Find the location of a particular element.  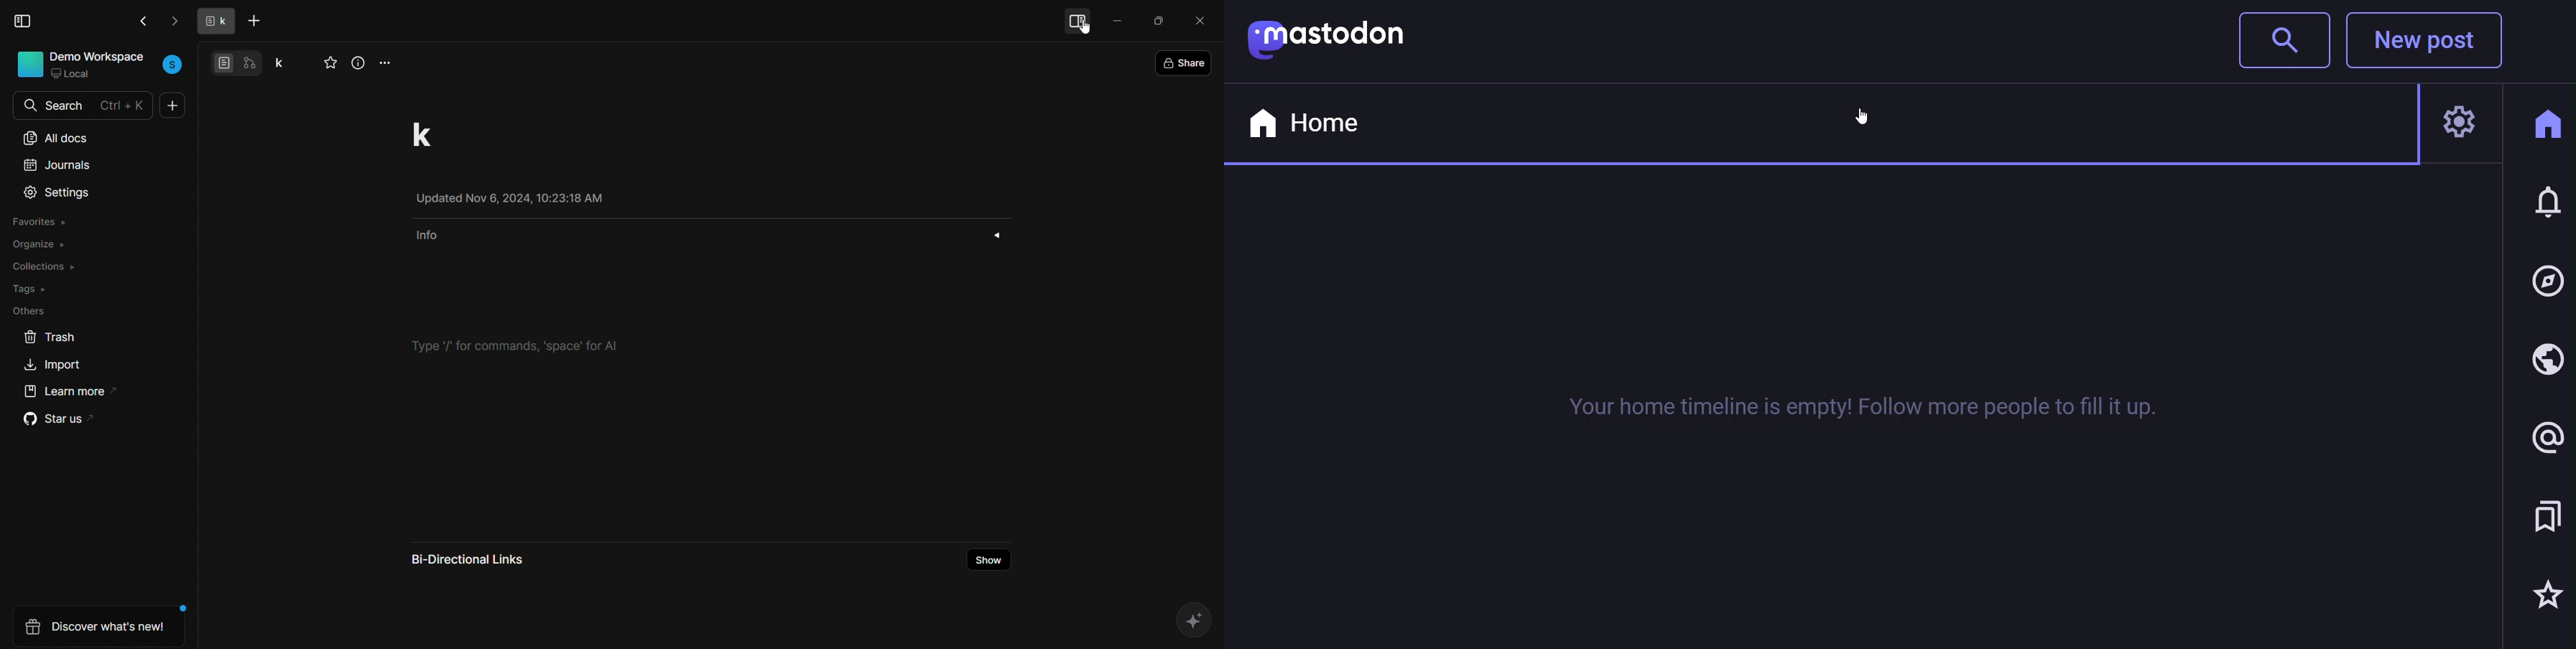

new doc is located at coordinates (174, 108).